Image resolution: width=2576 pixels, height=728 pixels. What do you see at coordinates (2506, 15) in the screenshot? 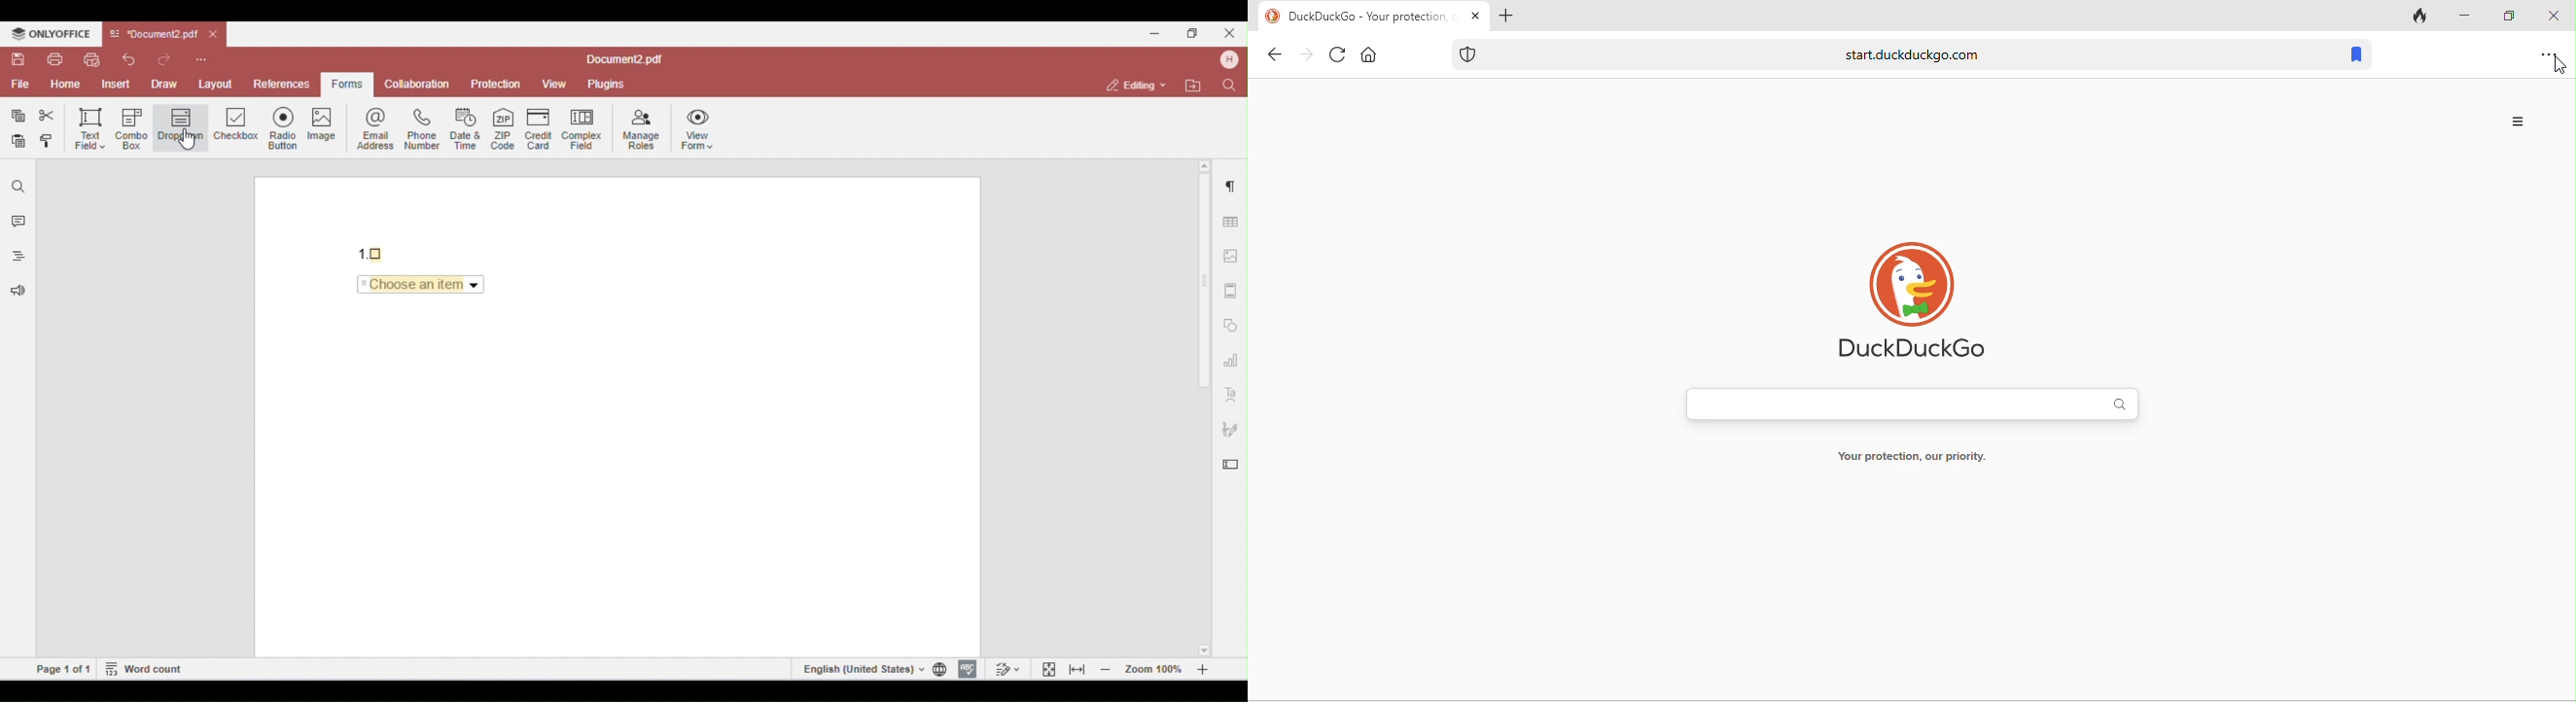
I see `maximize` at bounding box center [2506, 15].